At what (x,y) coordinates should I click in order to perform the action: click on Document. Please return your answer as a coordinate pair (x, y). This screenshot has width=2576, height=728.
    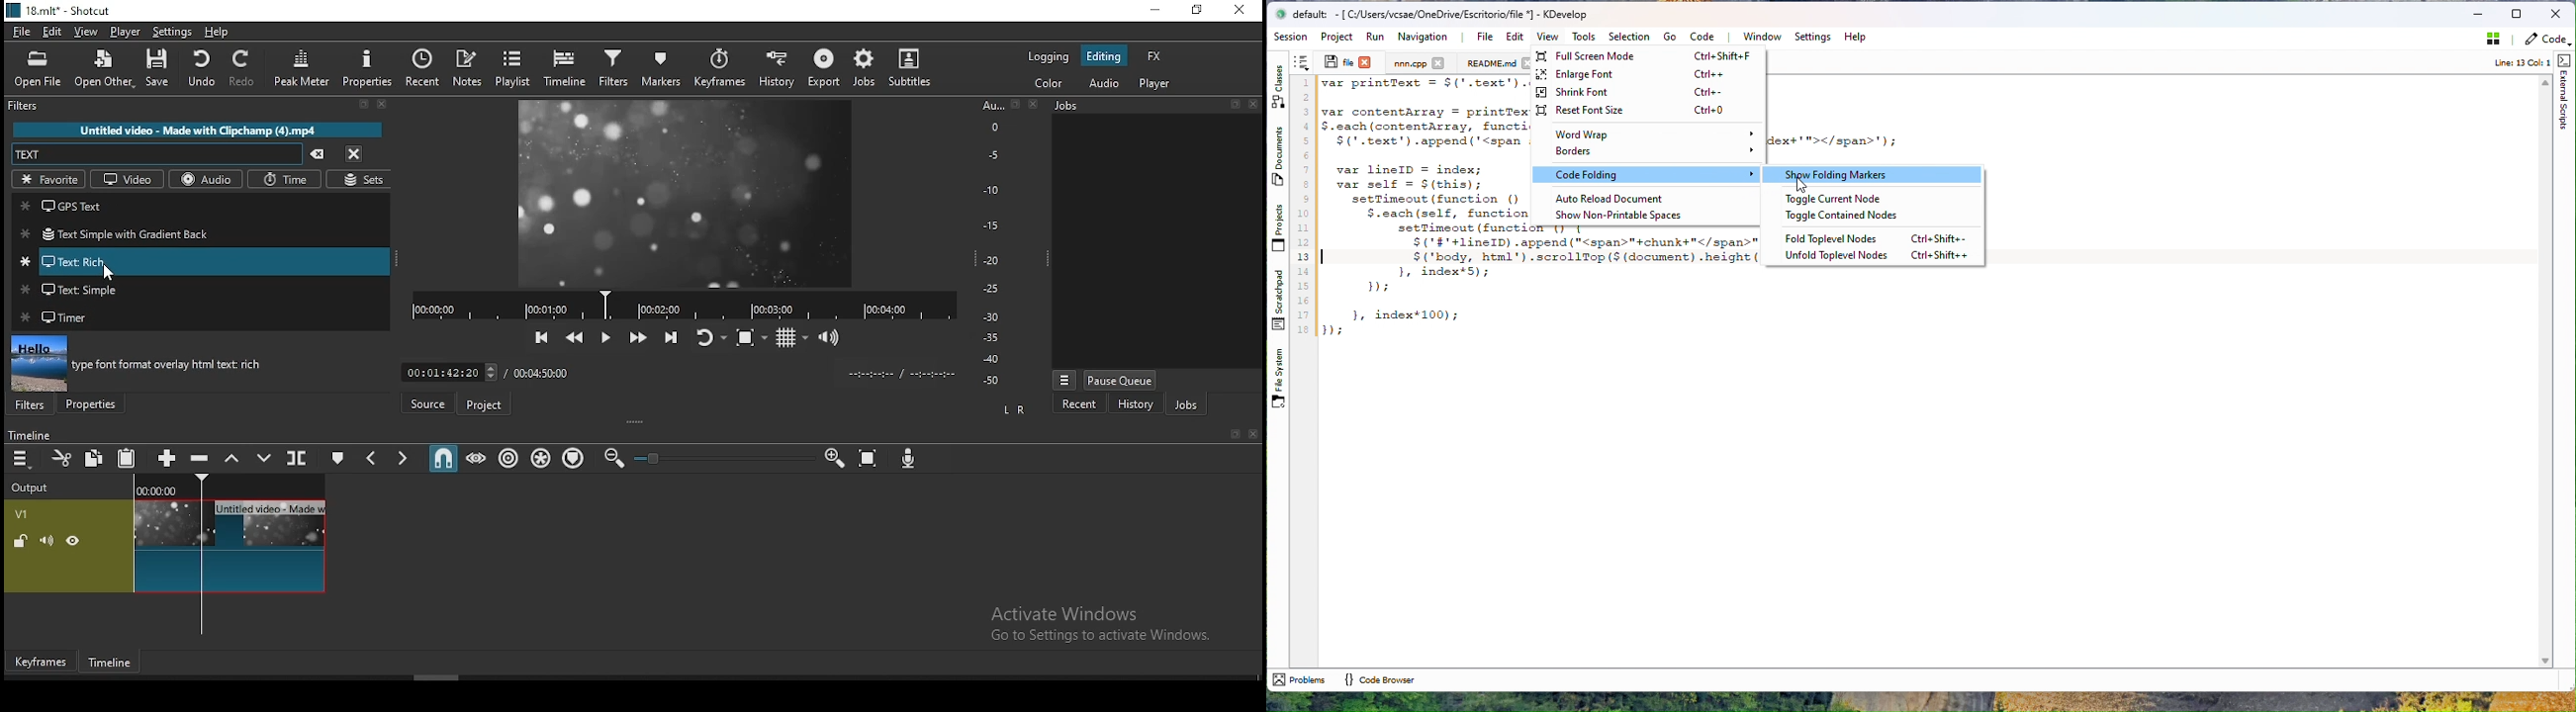
    Looking at the image, I should click on (1491, 63).